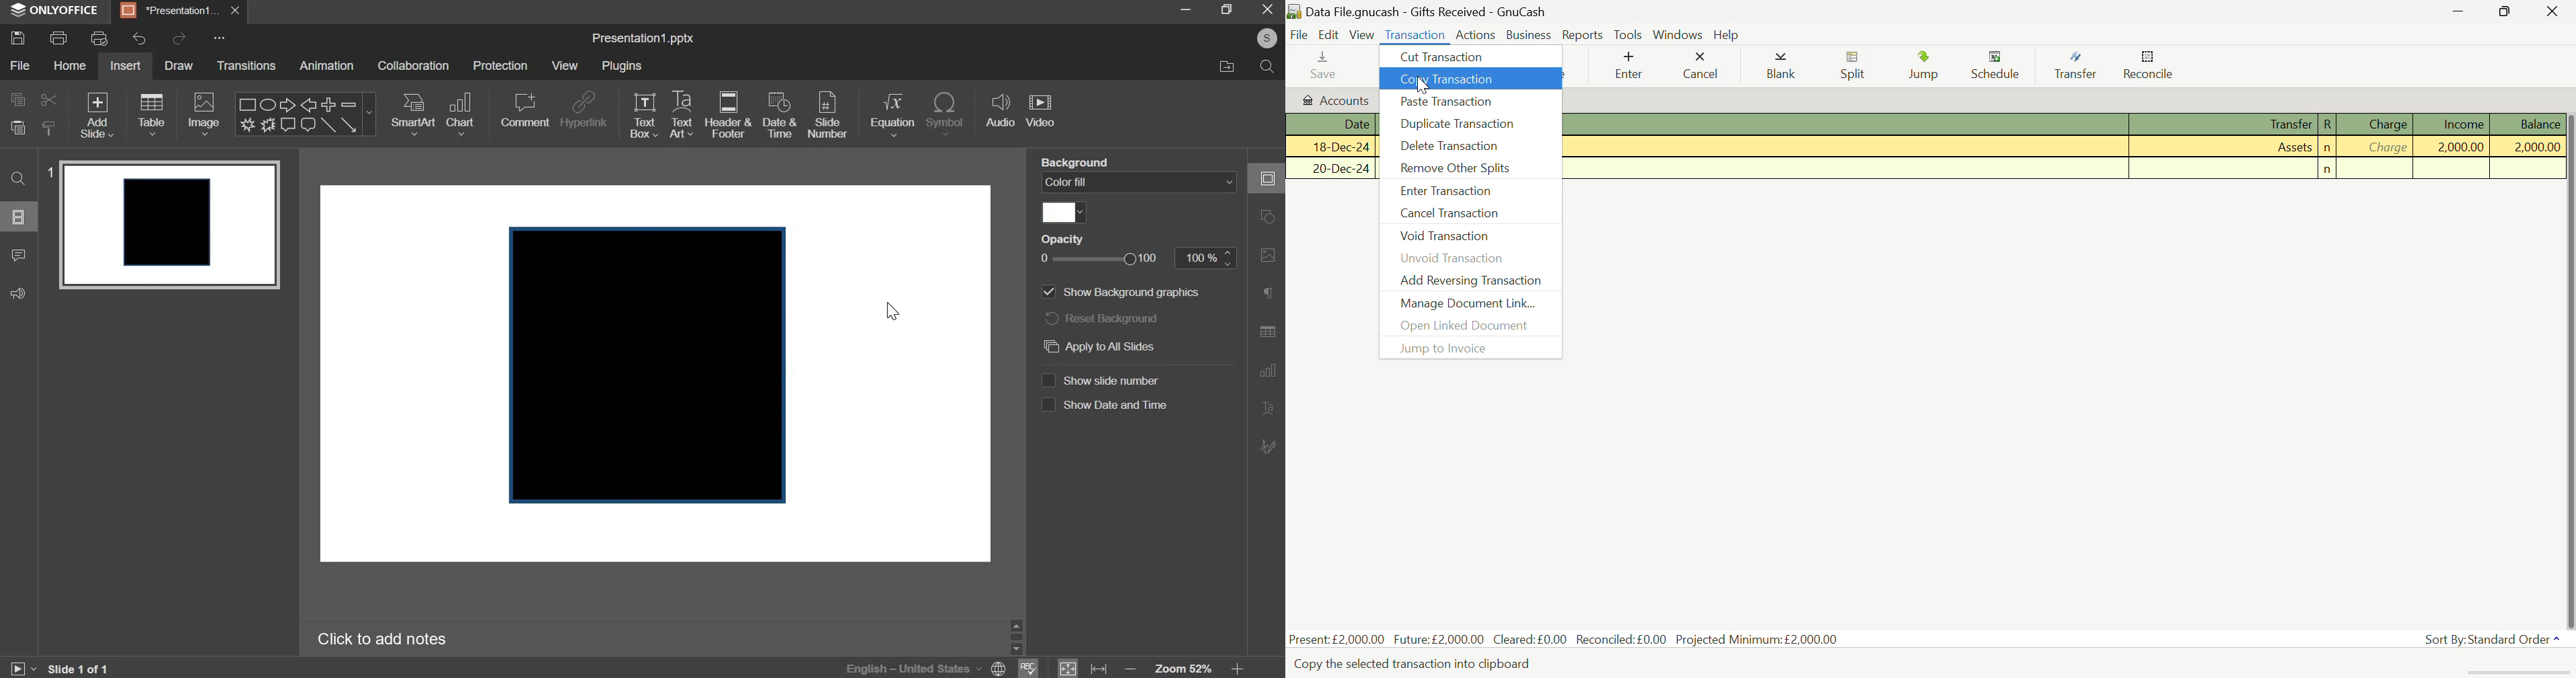 Image resolution: width=2576 pixels, height=700 pixels. I want to click on Back arrow, so click(310, 105).